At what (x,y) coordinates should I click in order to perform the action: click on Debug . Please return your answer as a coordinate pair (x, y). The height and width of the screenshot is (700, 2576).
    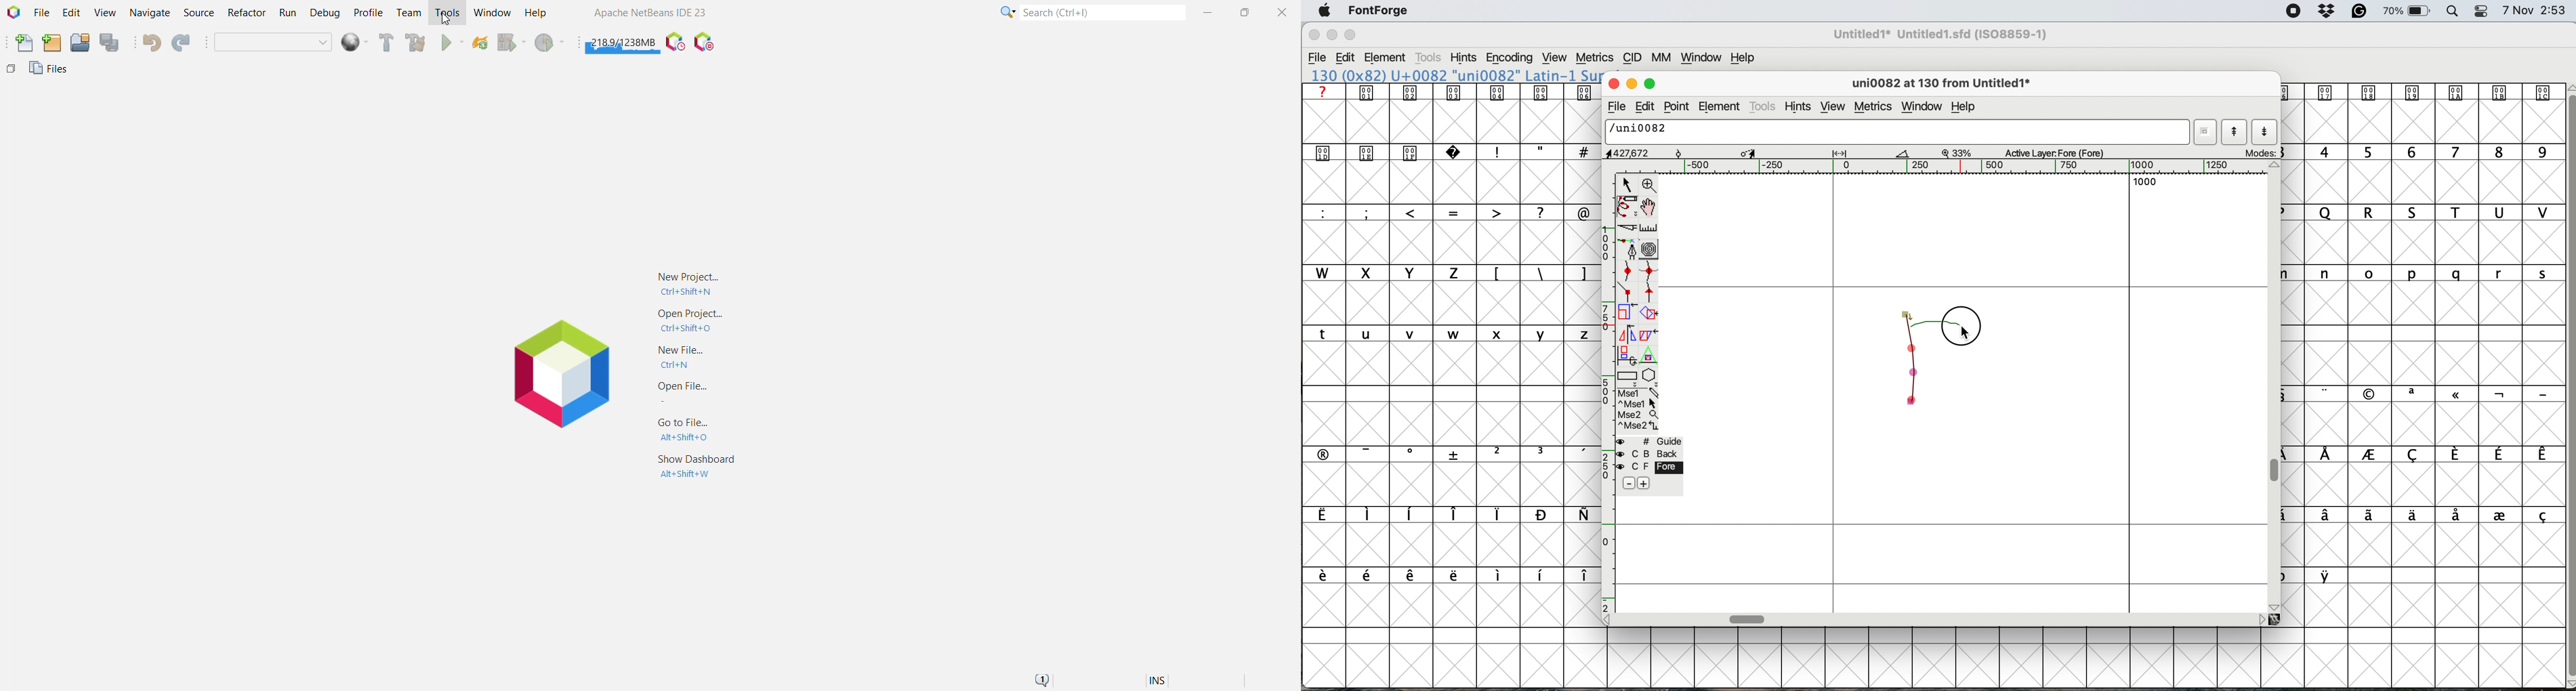
    Looking at the image, I should click on (323, 14).